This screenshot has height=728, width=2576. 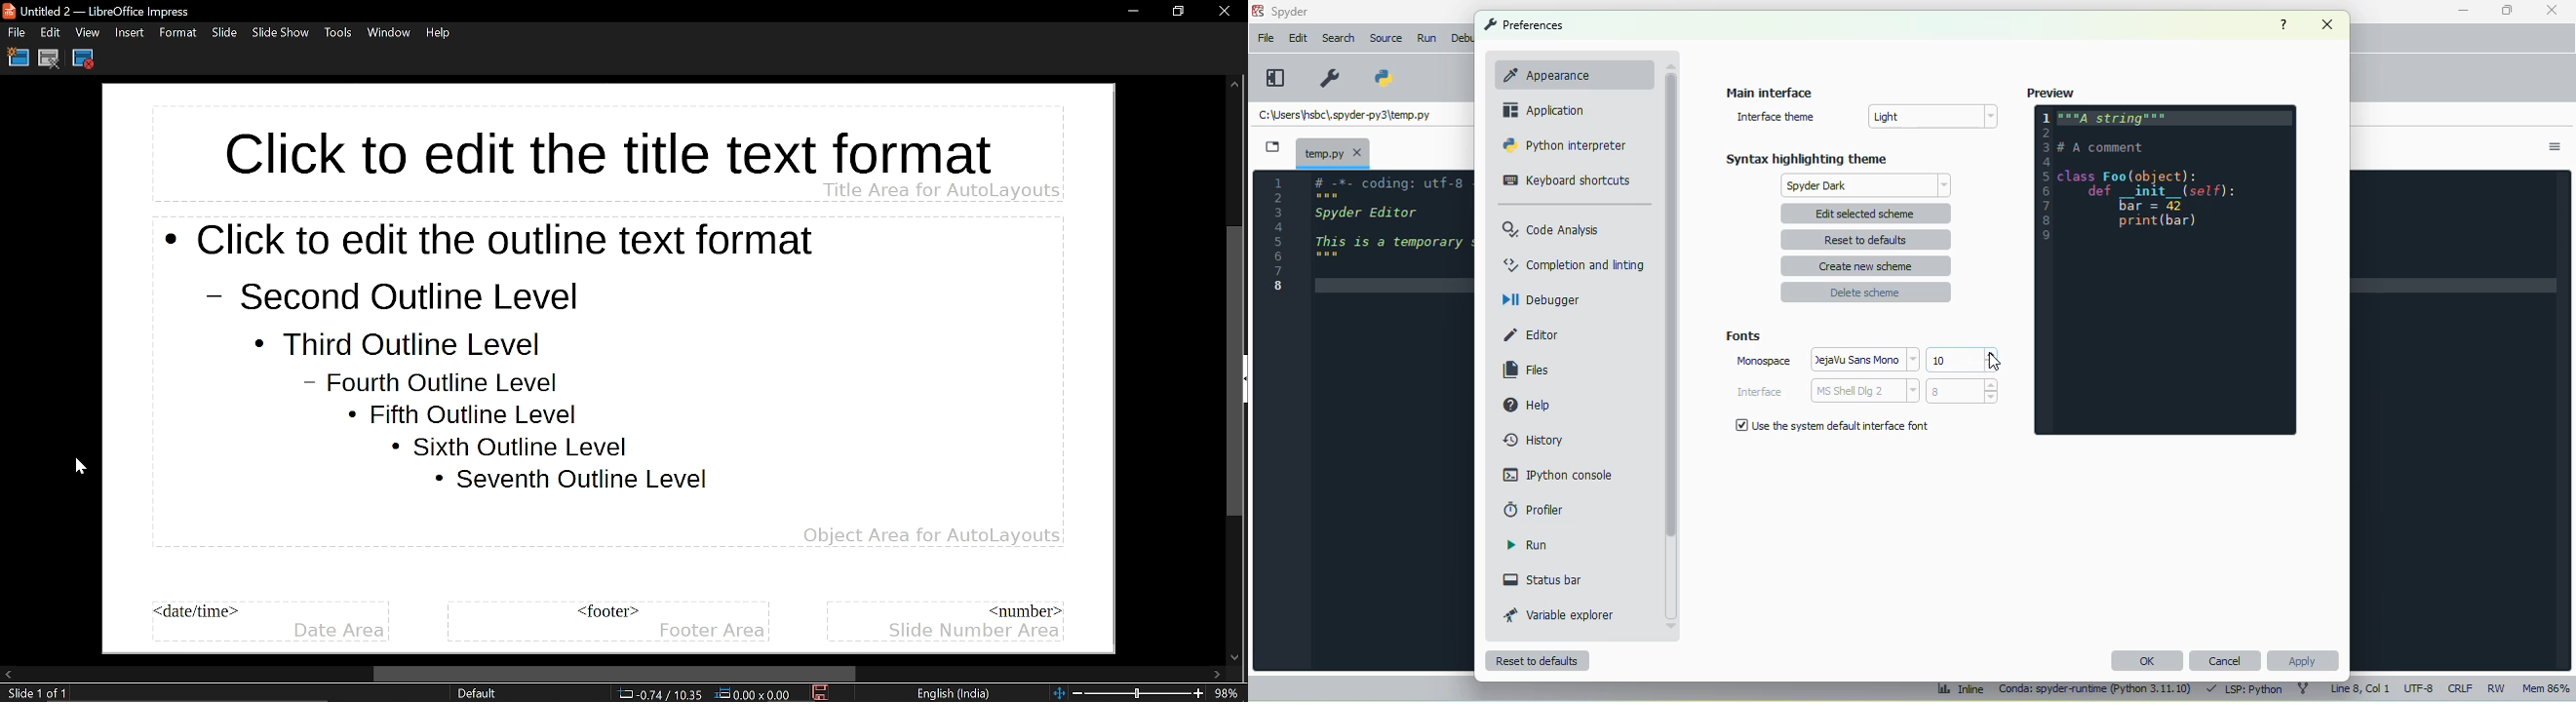 What do you see at coordinates (8, 674) in the screenshot?
I see `Move left` at bounding box center [8, 674].